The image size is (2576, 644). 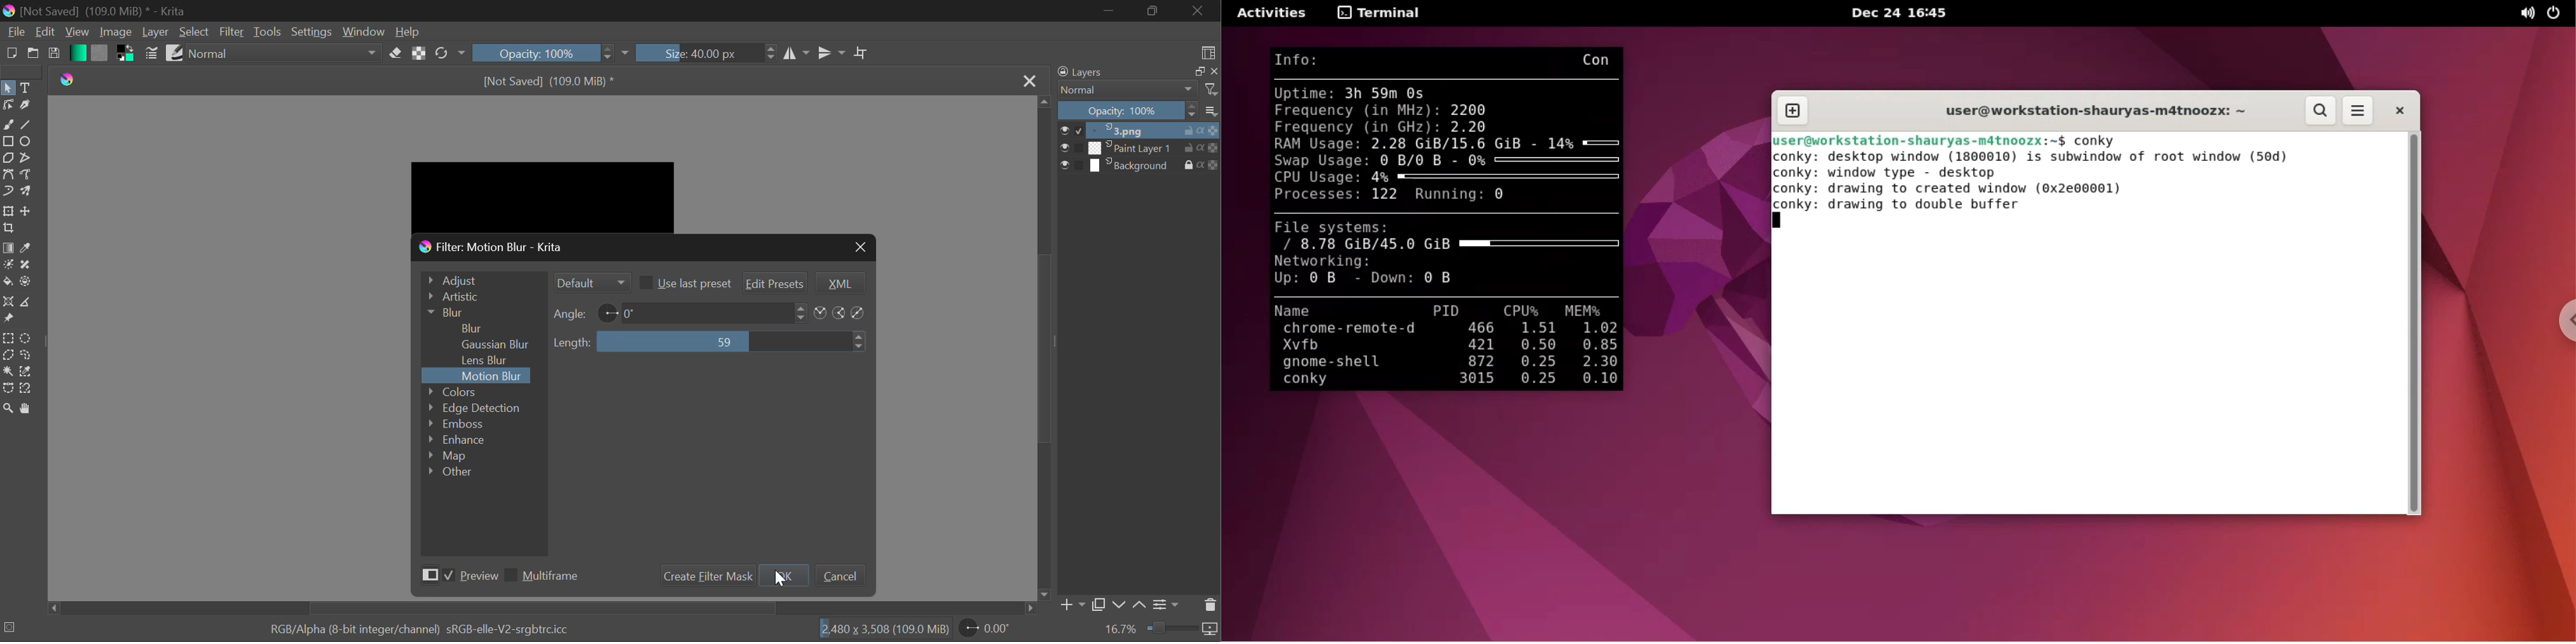 What do you see at coordinates (54, 56) in the screenshot?
I see `Save` at bounding box center [54, 56].